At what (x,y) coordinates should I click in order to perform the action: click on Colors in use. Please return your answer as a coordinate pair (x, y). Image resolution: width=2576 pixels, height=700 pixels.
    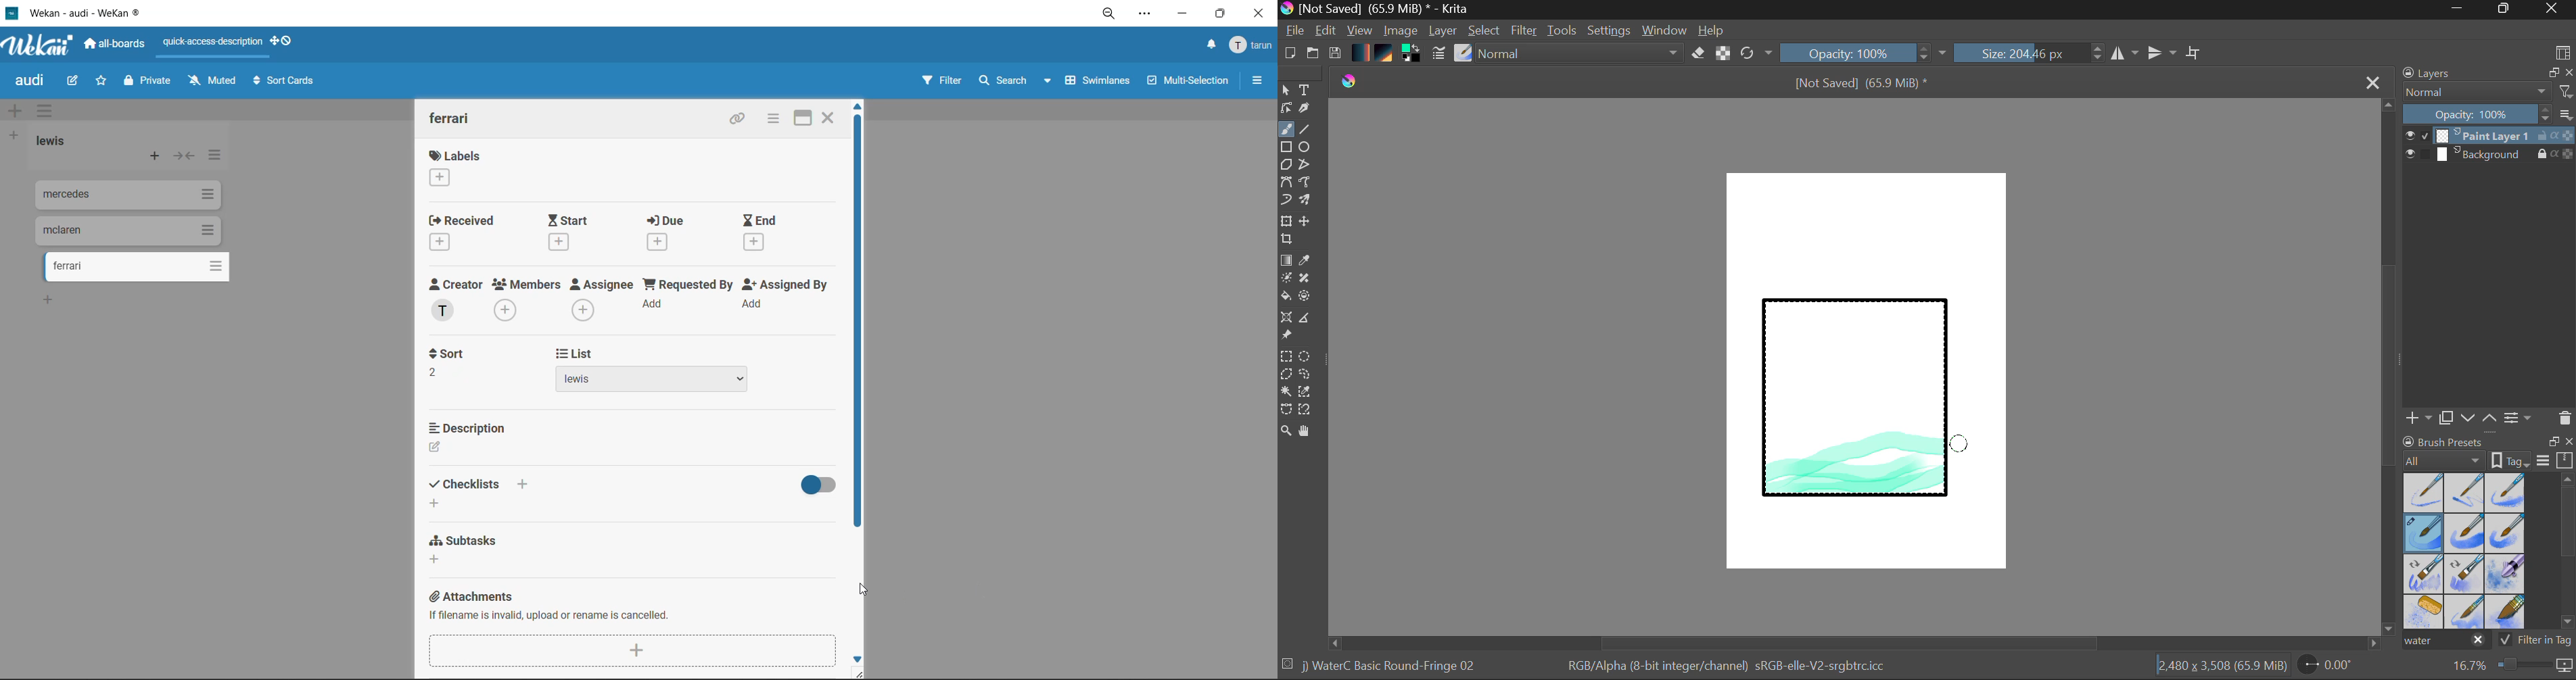
    Looking at the image, I should click on (1412, 54).